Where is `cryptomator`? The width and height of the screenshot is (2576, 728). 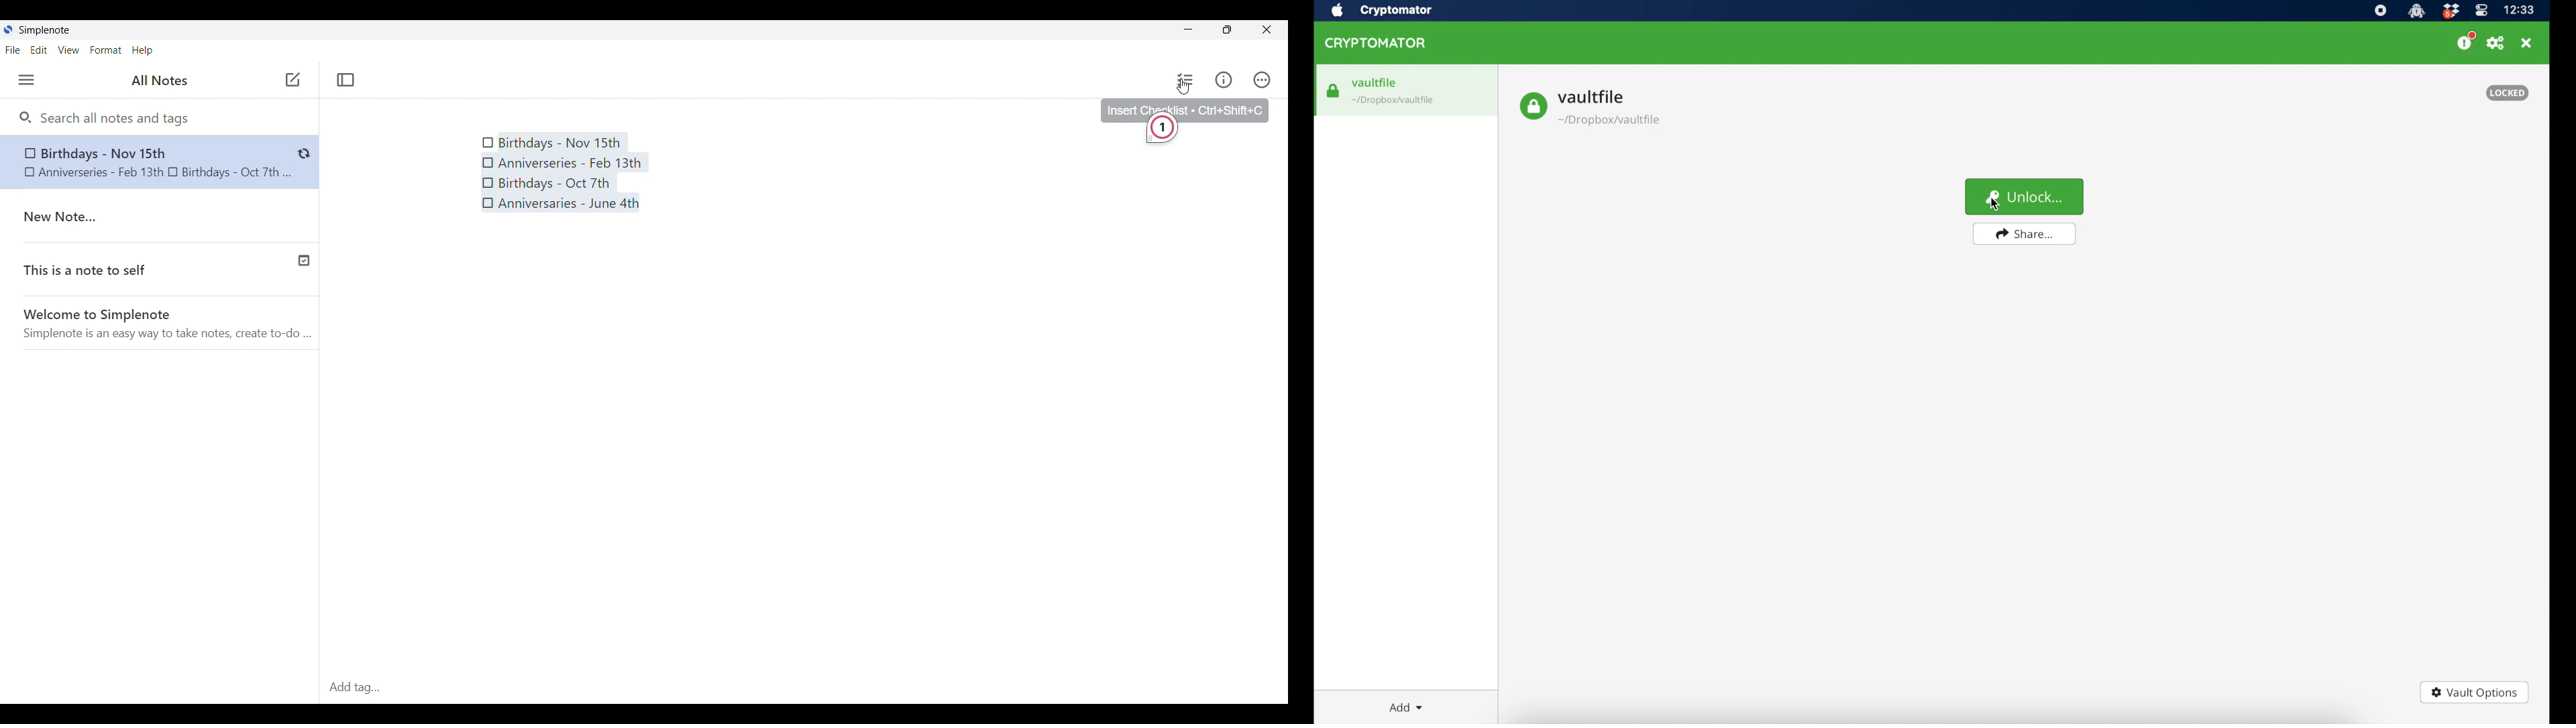 cryptomator is located at coordinates (1375, 42).